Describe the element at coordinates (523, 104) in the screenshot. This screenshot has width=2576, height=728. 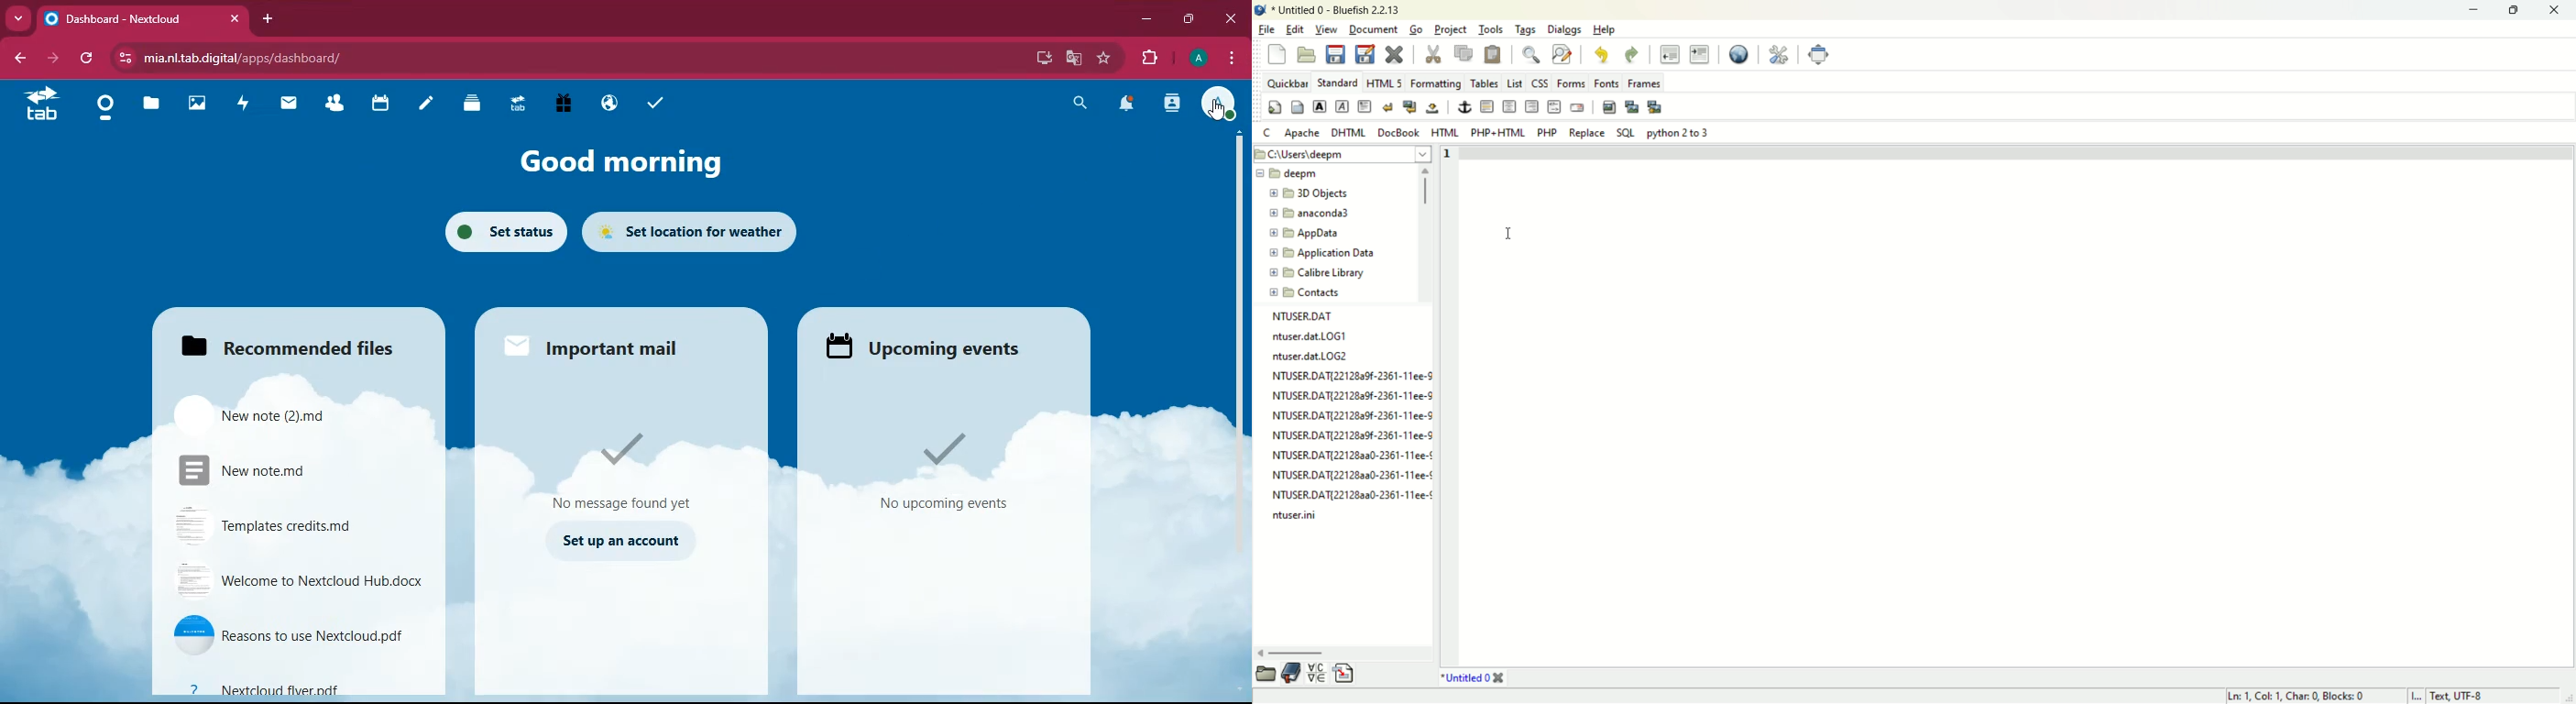
I see `tab` at that location.